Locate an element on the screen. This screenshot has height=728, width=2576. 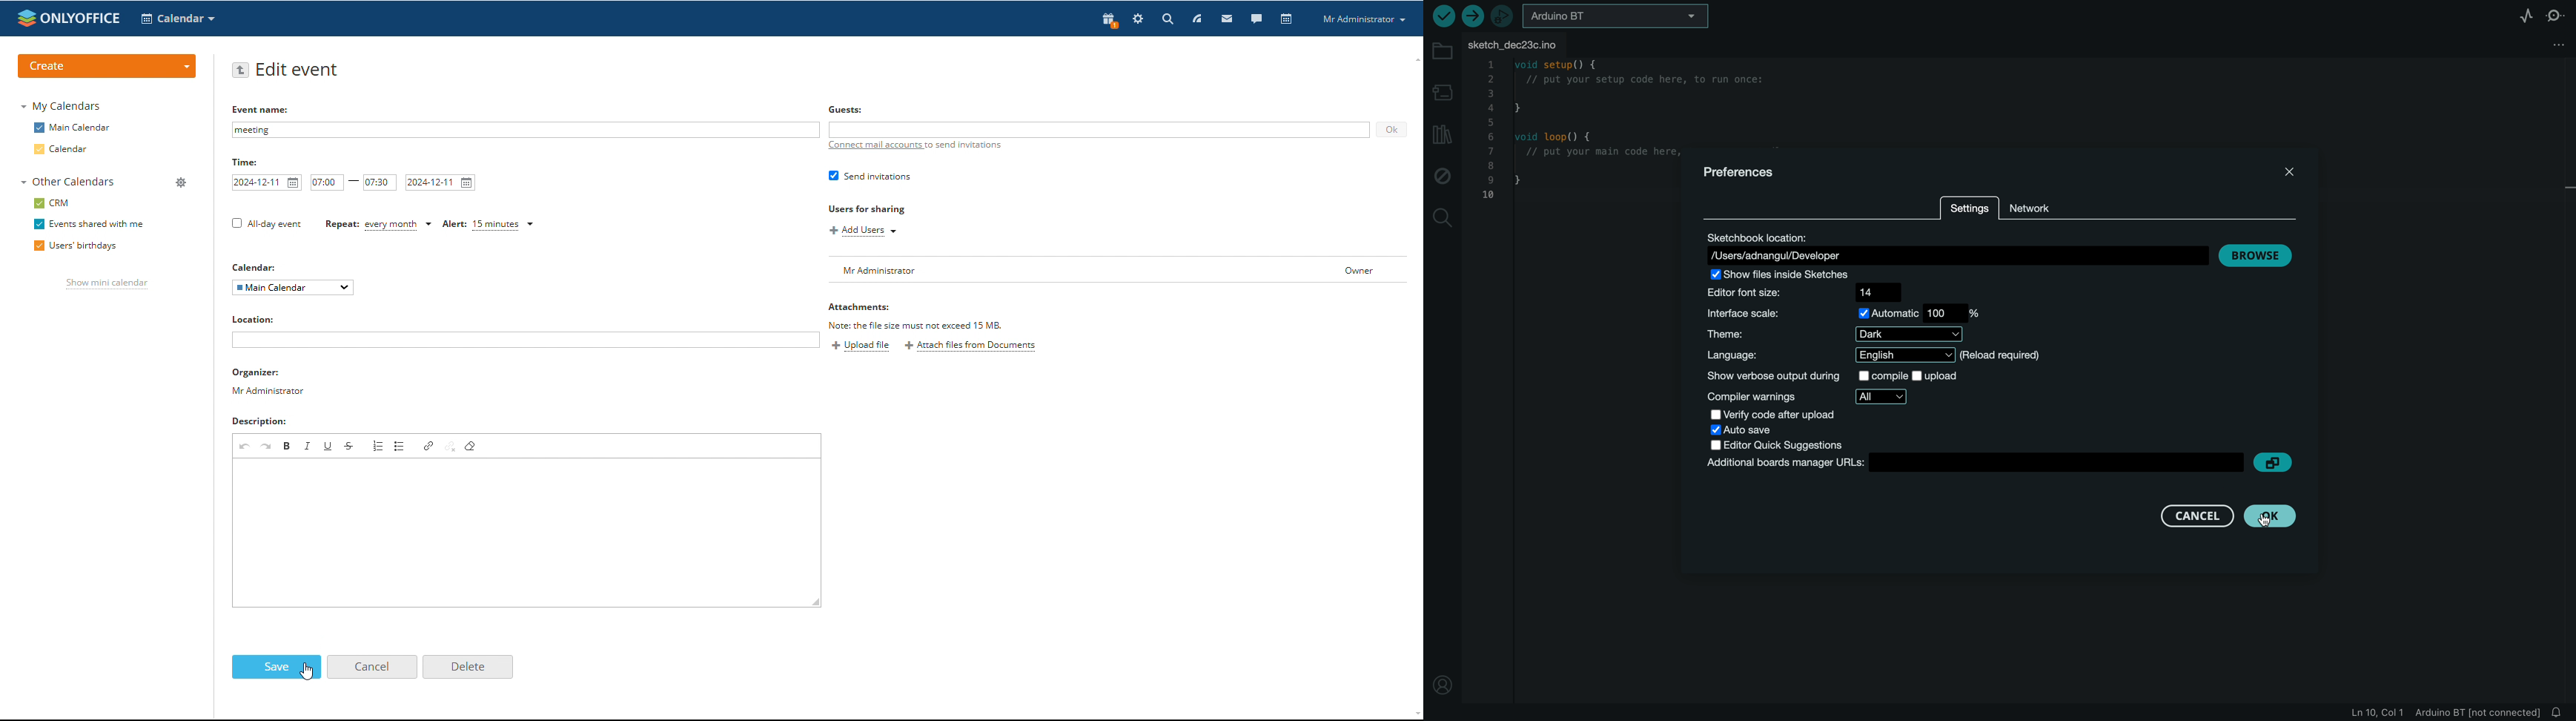
editor is located at coordinates (1810, 445).